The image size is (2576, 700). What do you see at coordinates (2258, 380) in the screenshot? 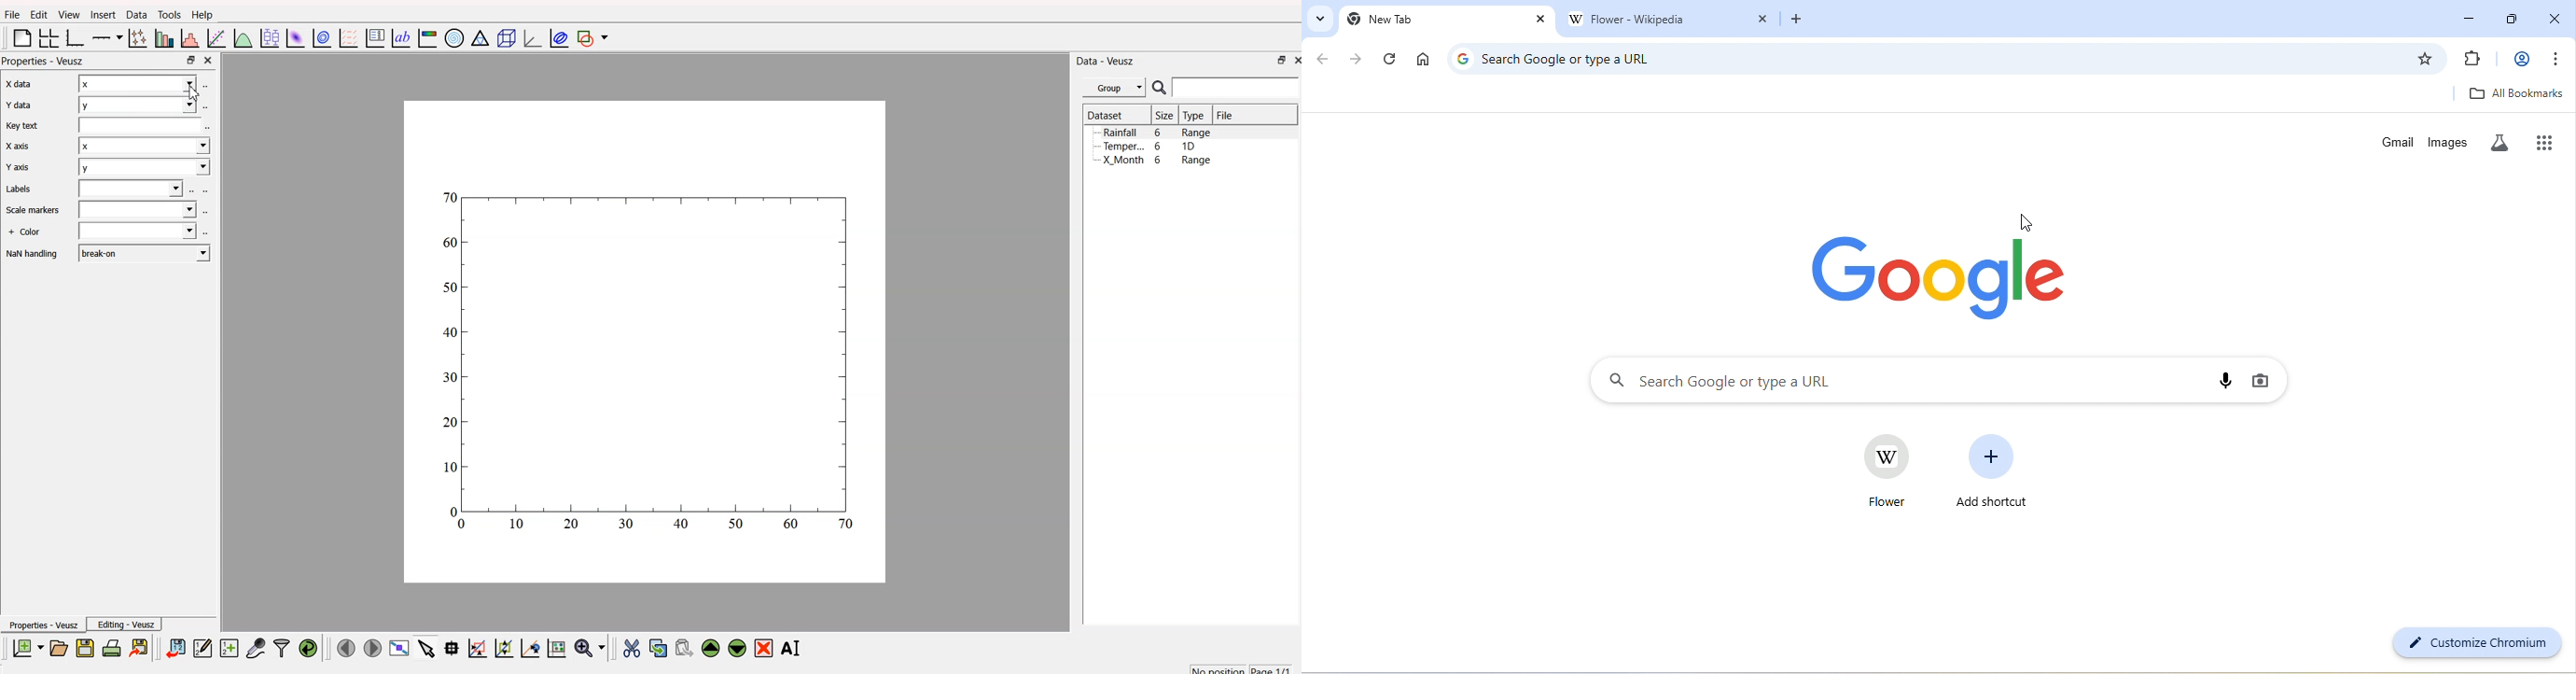
I see `search by image` at bounding box center [2258, 380].